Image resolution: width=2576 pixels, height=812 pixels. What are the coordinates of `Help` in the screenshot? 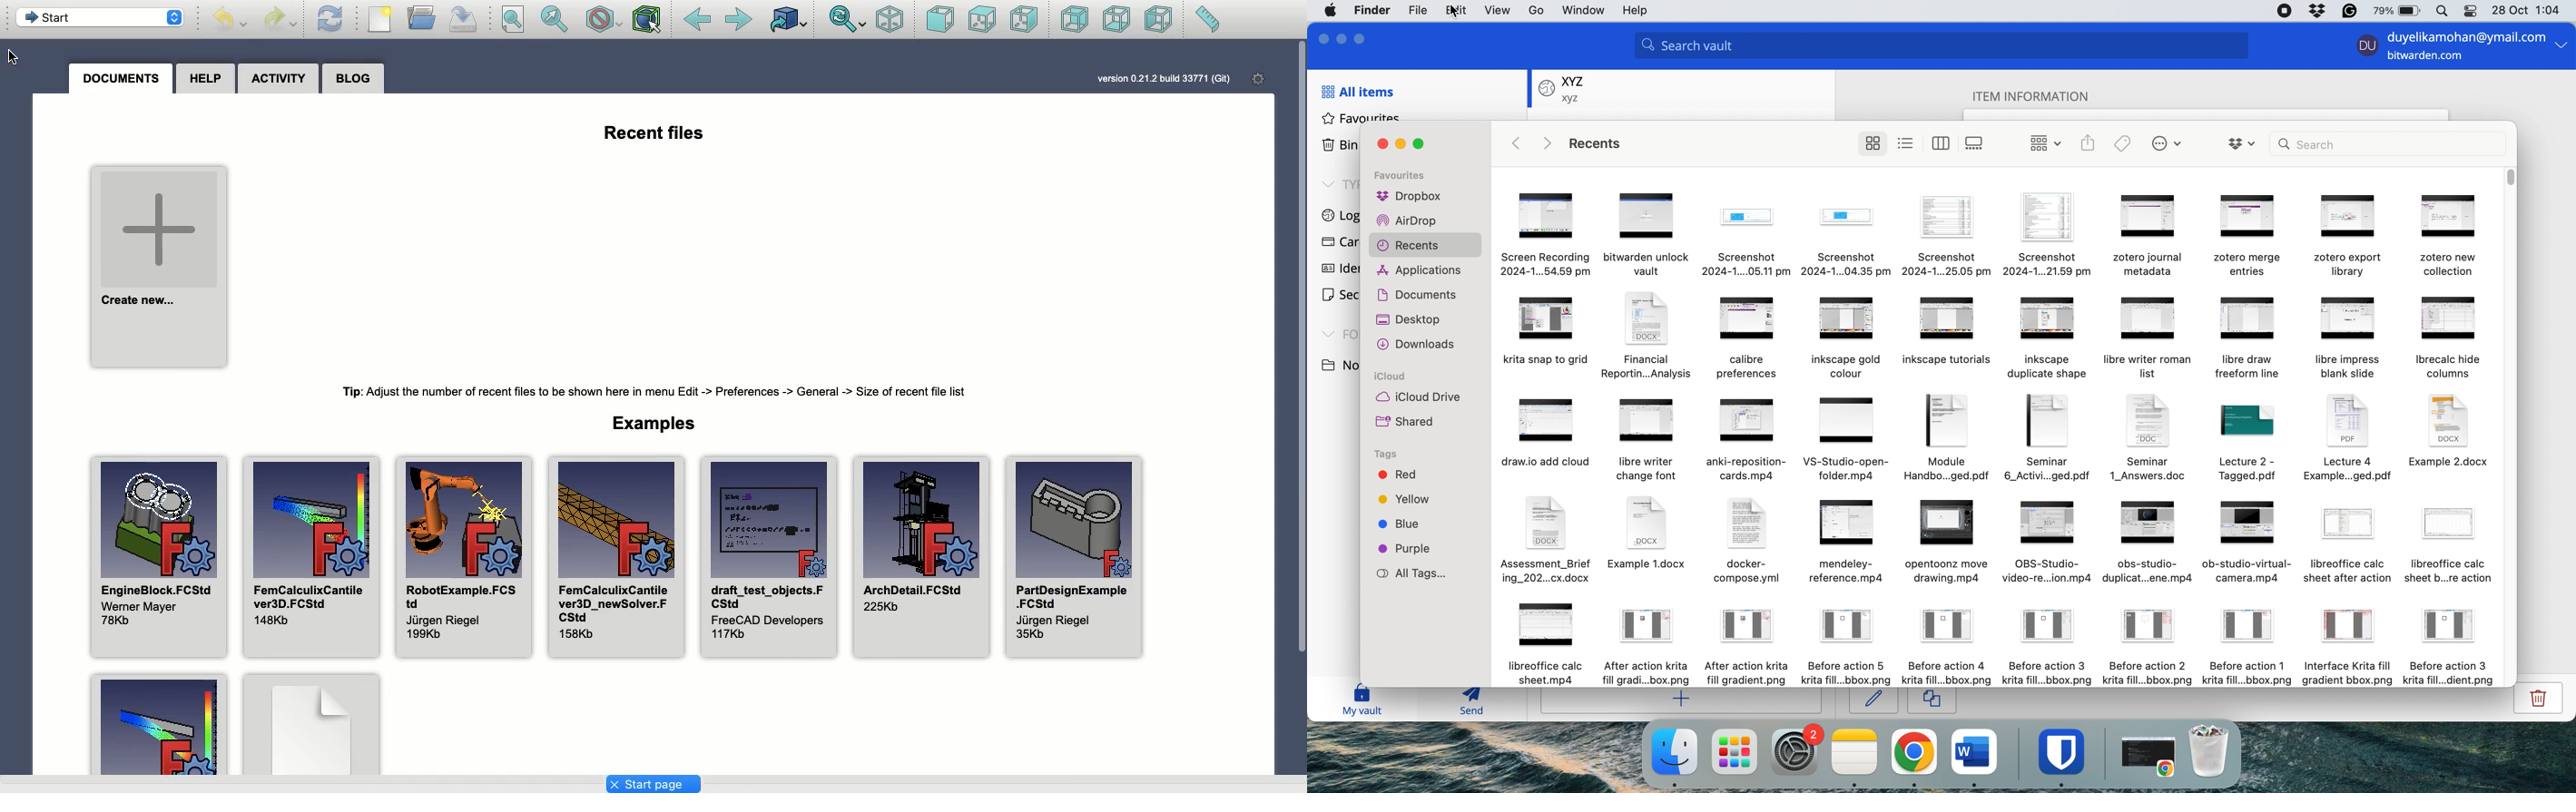 It's located at (207, 79).